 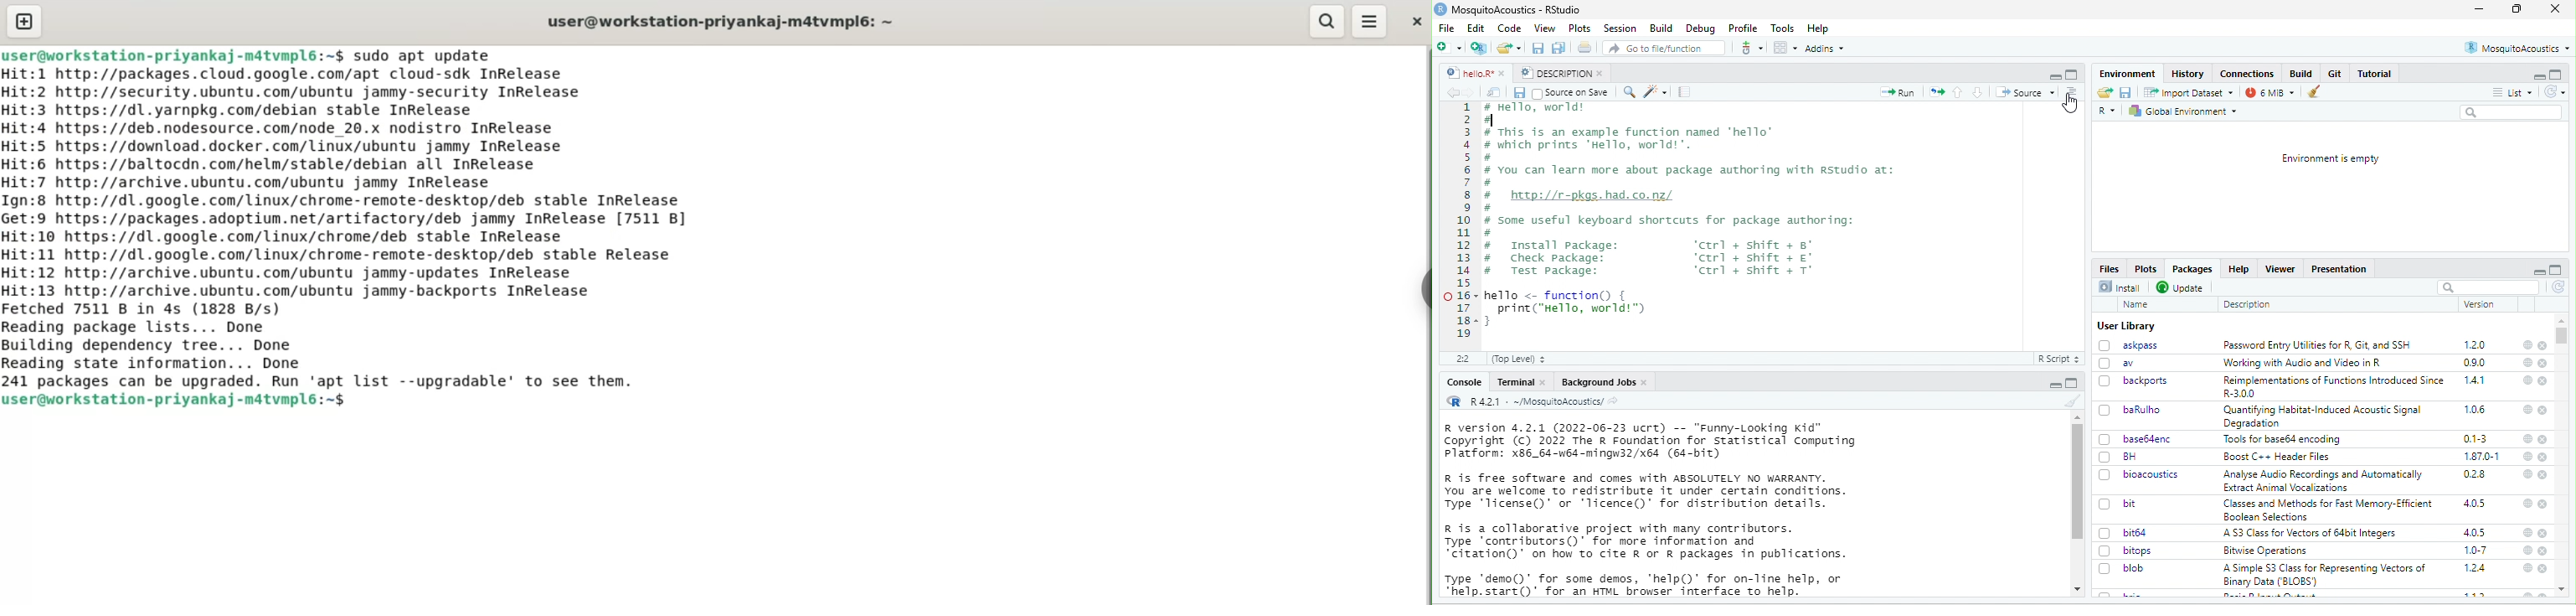 I want to click on close, so click(x=2556, y=9).